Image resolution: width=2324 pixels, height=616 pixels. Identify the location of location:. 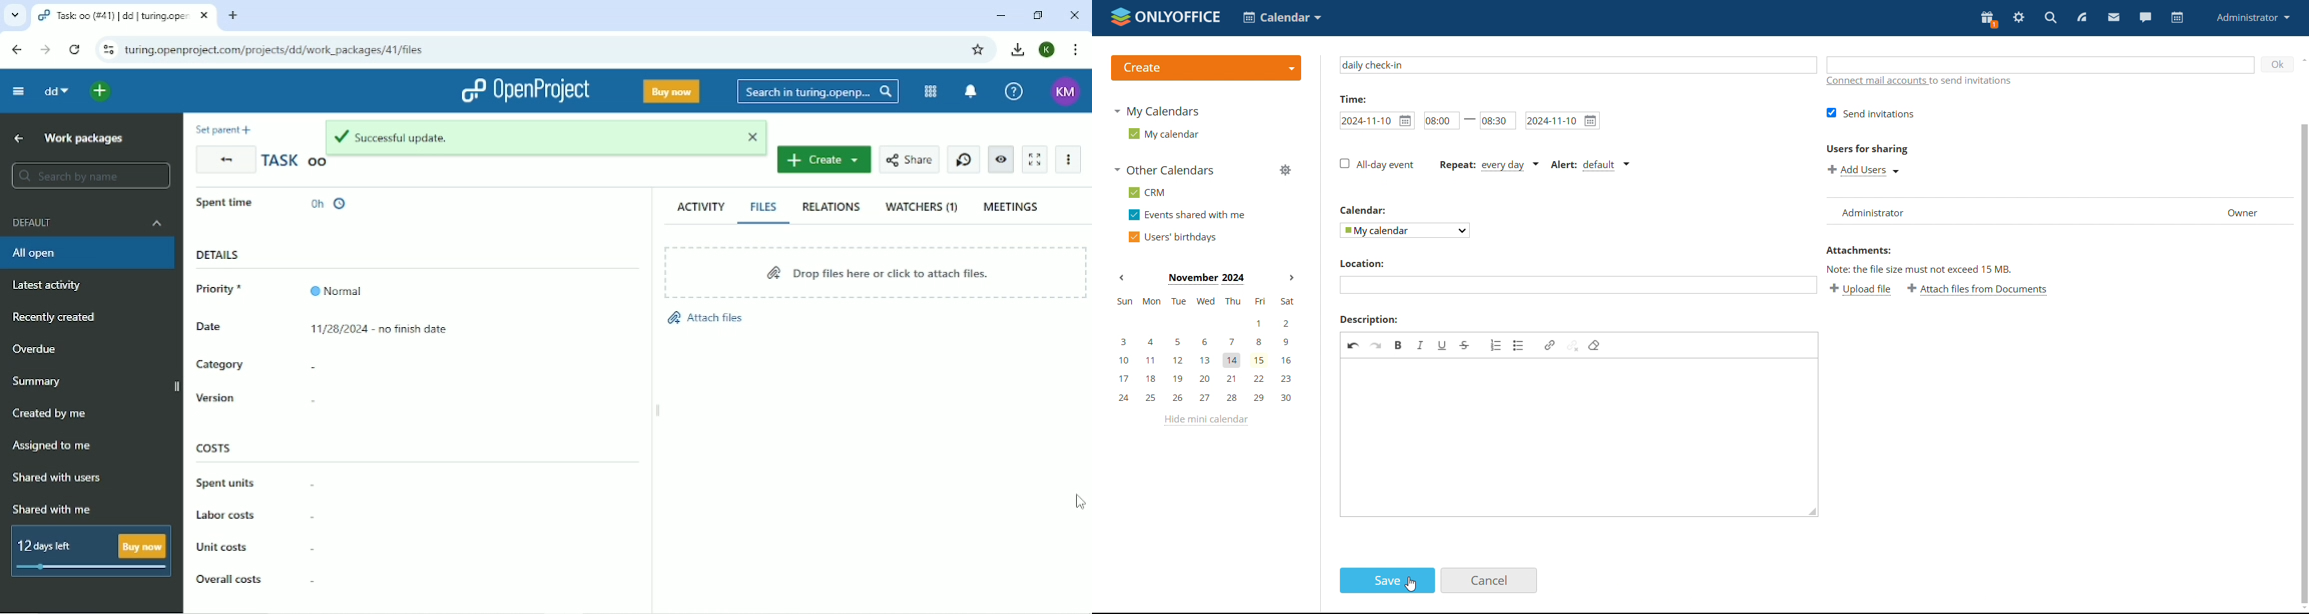
(1376, 262).